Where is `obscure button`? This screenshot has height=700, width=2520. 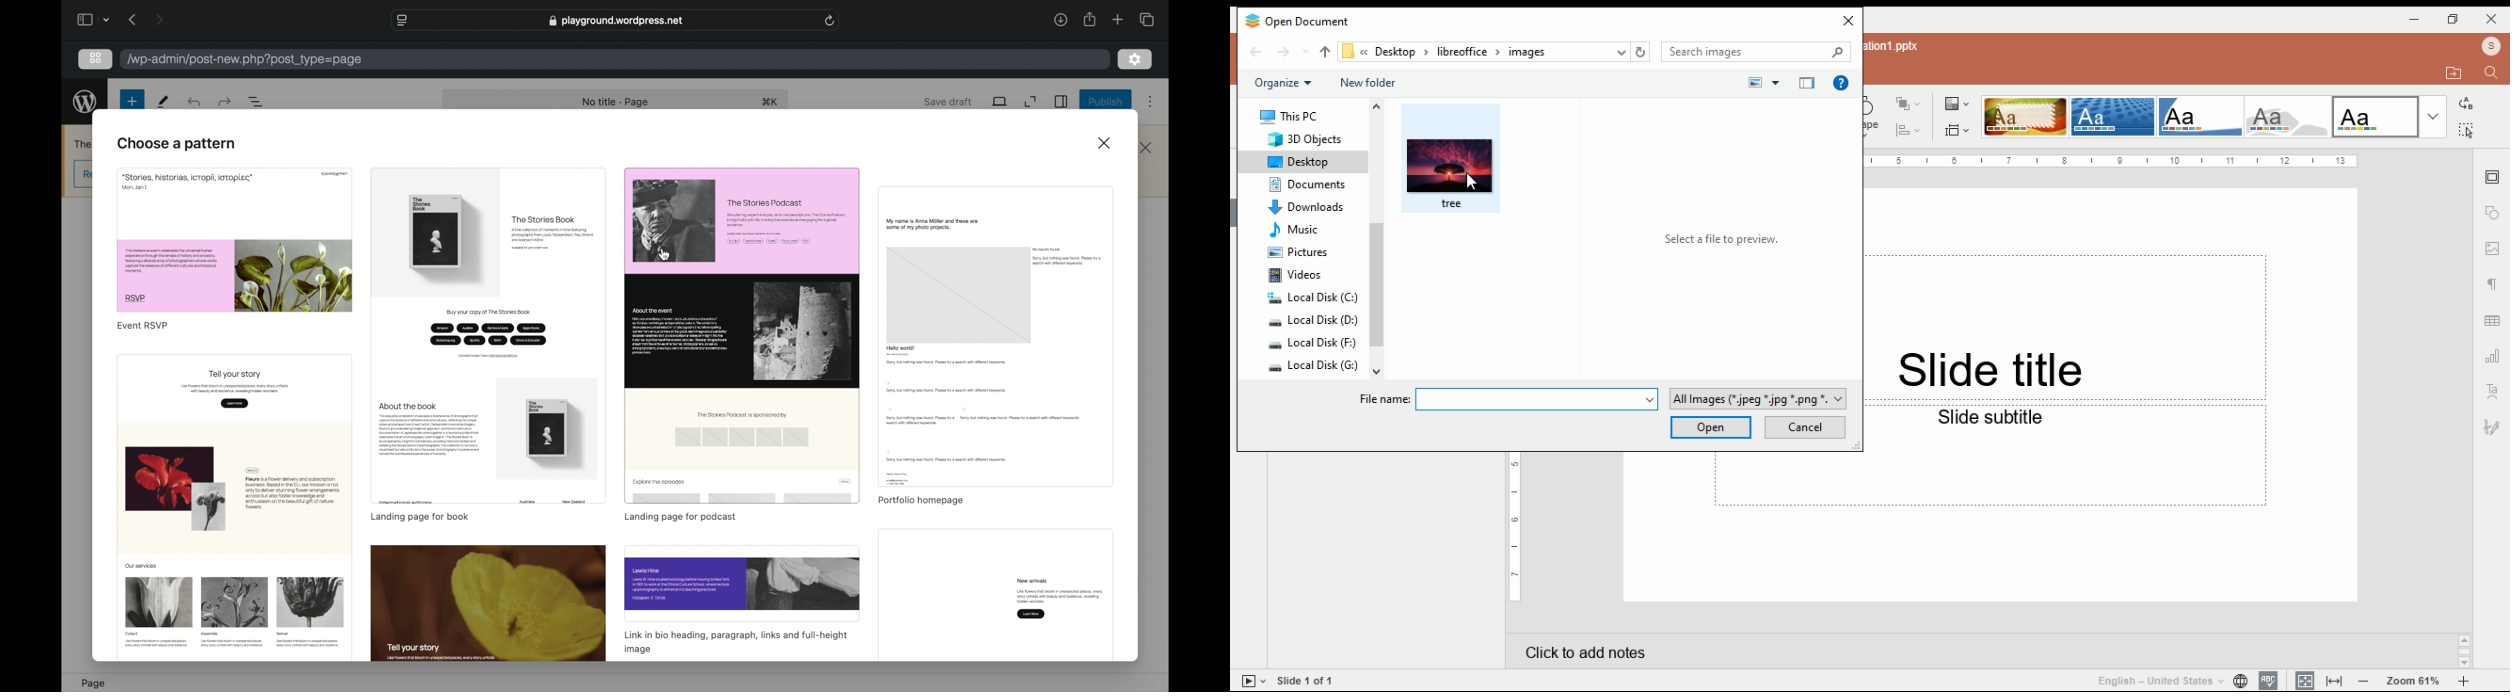 obscure button is located at coordinates (82, 174).